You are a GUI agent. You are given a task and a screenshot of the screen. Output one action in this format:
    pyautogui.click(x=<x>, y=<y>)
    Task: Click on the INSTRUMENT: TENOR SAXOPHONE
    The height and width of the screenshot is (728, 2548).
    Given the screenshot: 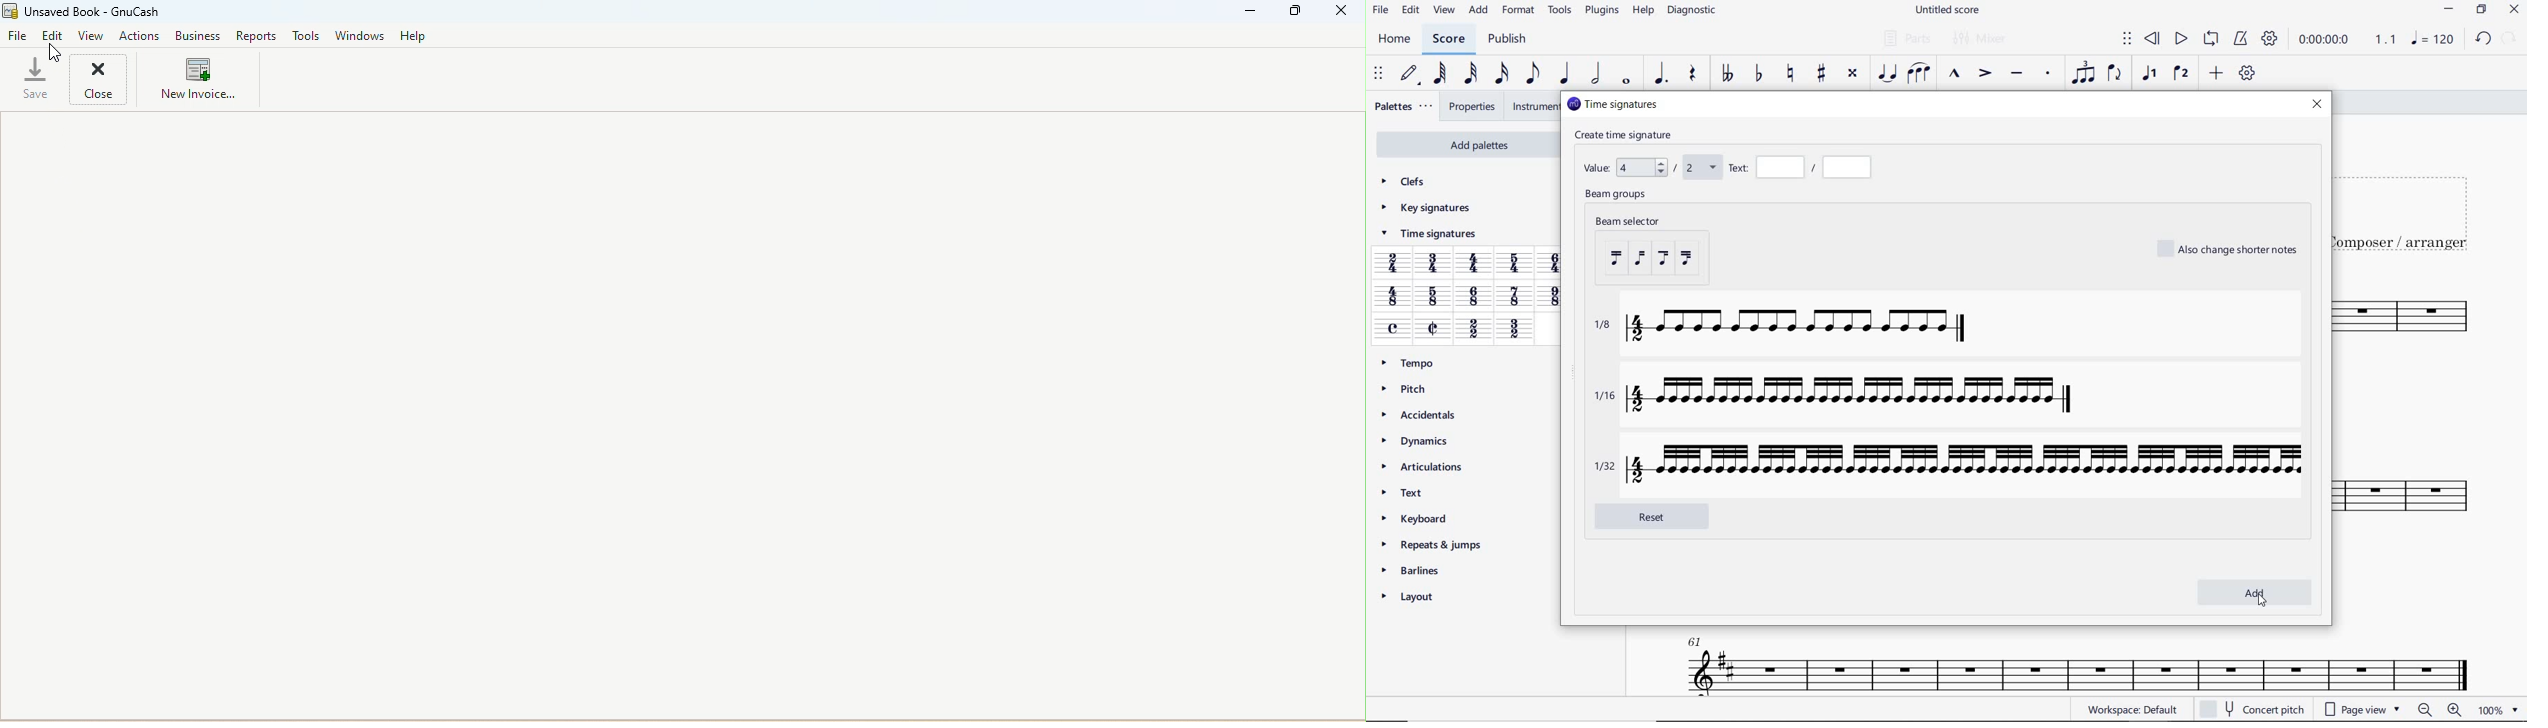 What is the action you would take?
    pyautogui.click(x=2410, y=418)
    